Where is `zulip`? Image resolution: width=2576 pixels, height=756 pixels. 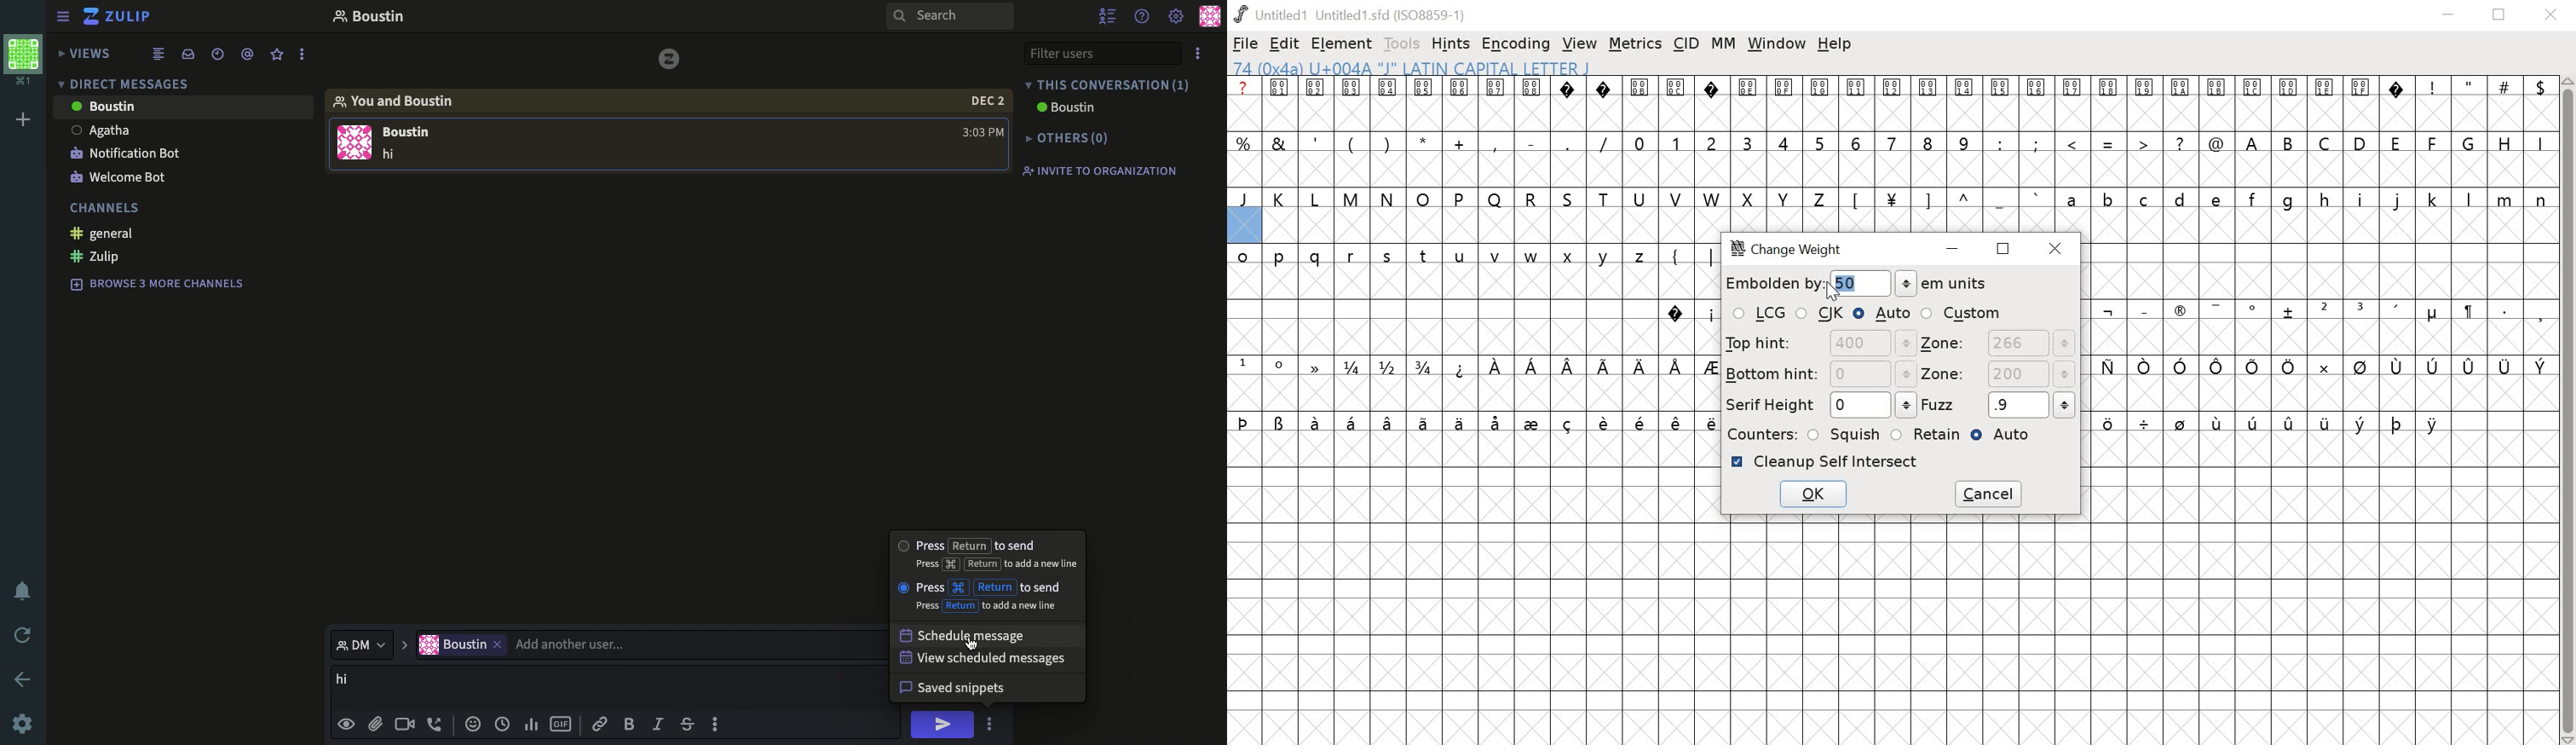 zulip is located at coordinates (672, 62).